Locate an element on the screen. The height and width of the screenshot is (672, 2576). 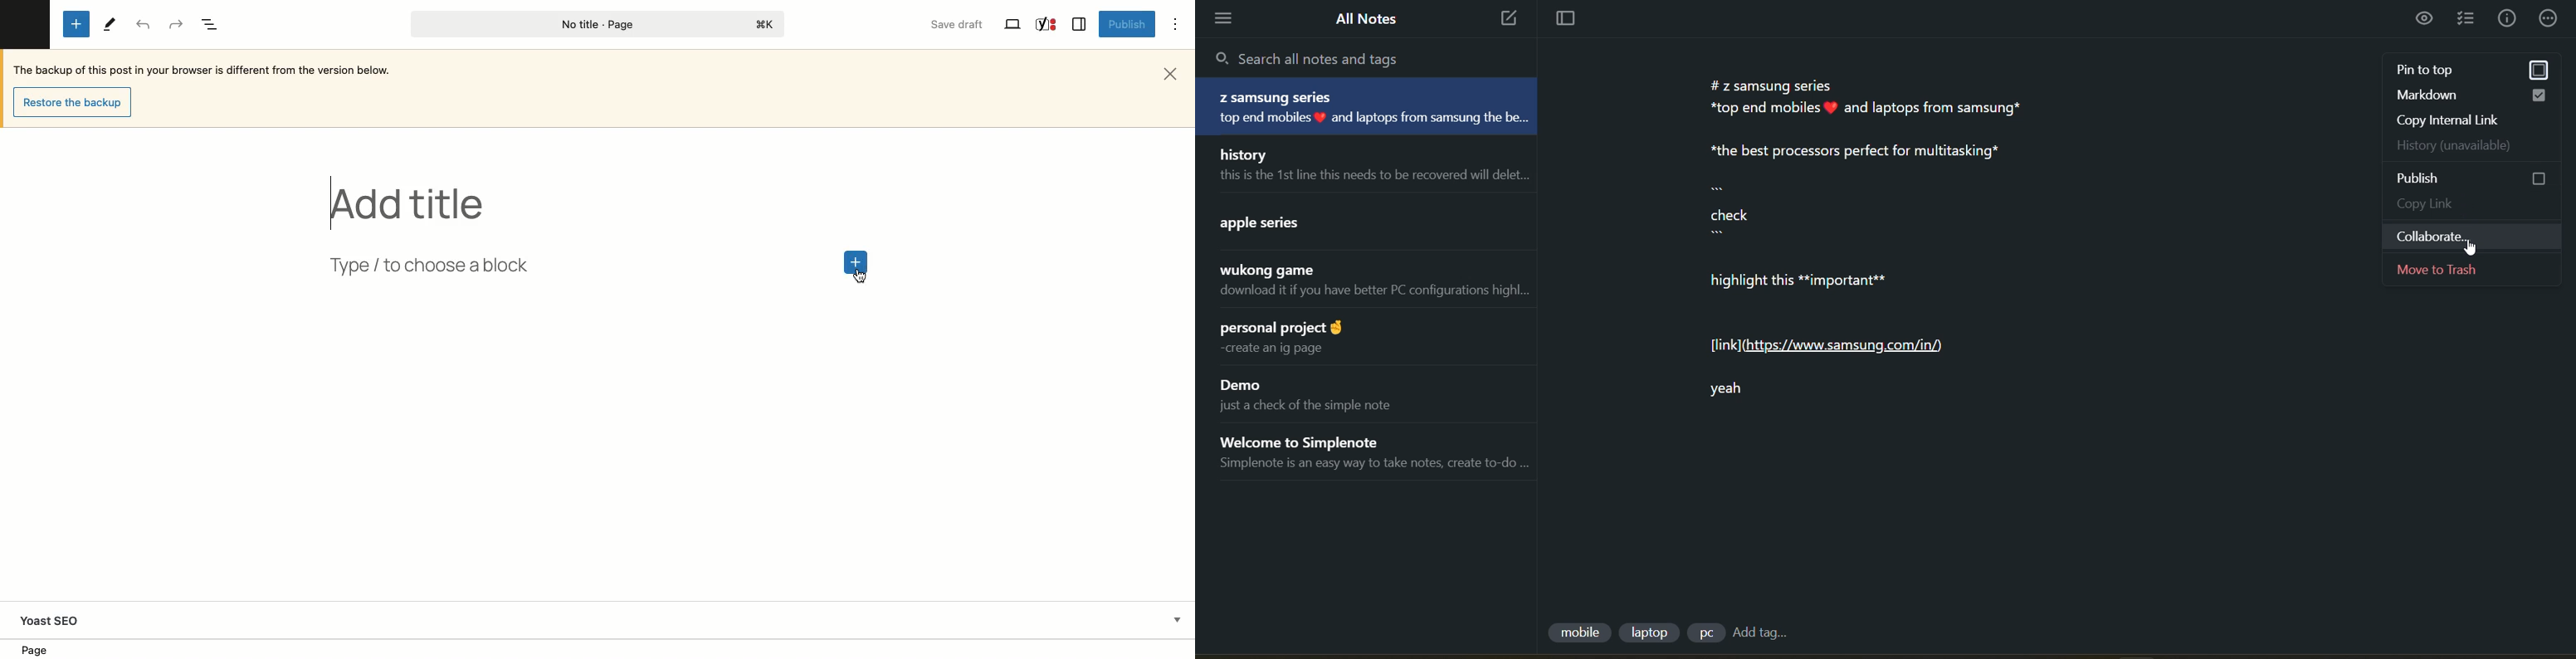
note title and preview is located at coordinates (1368, 337).